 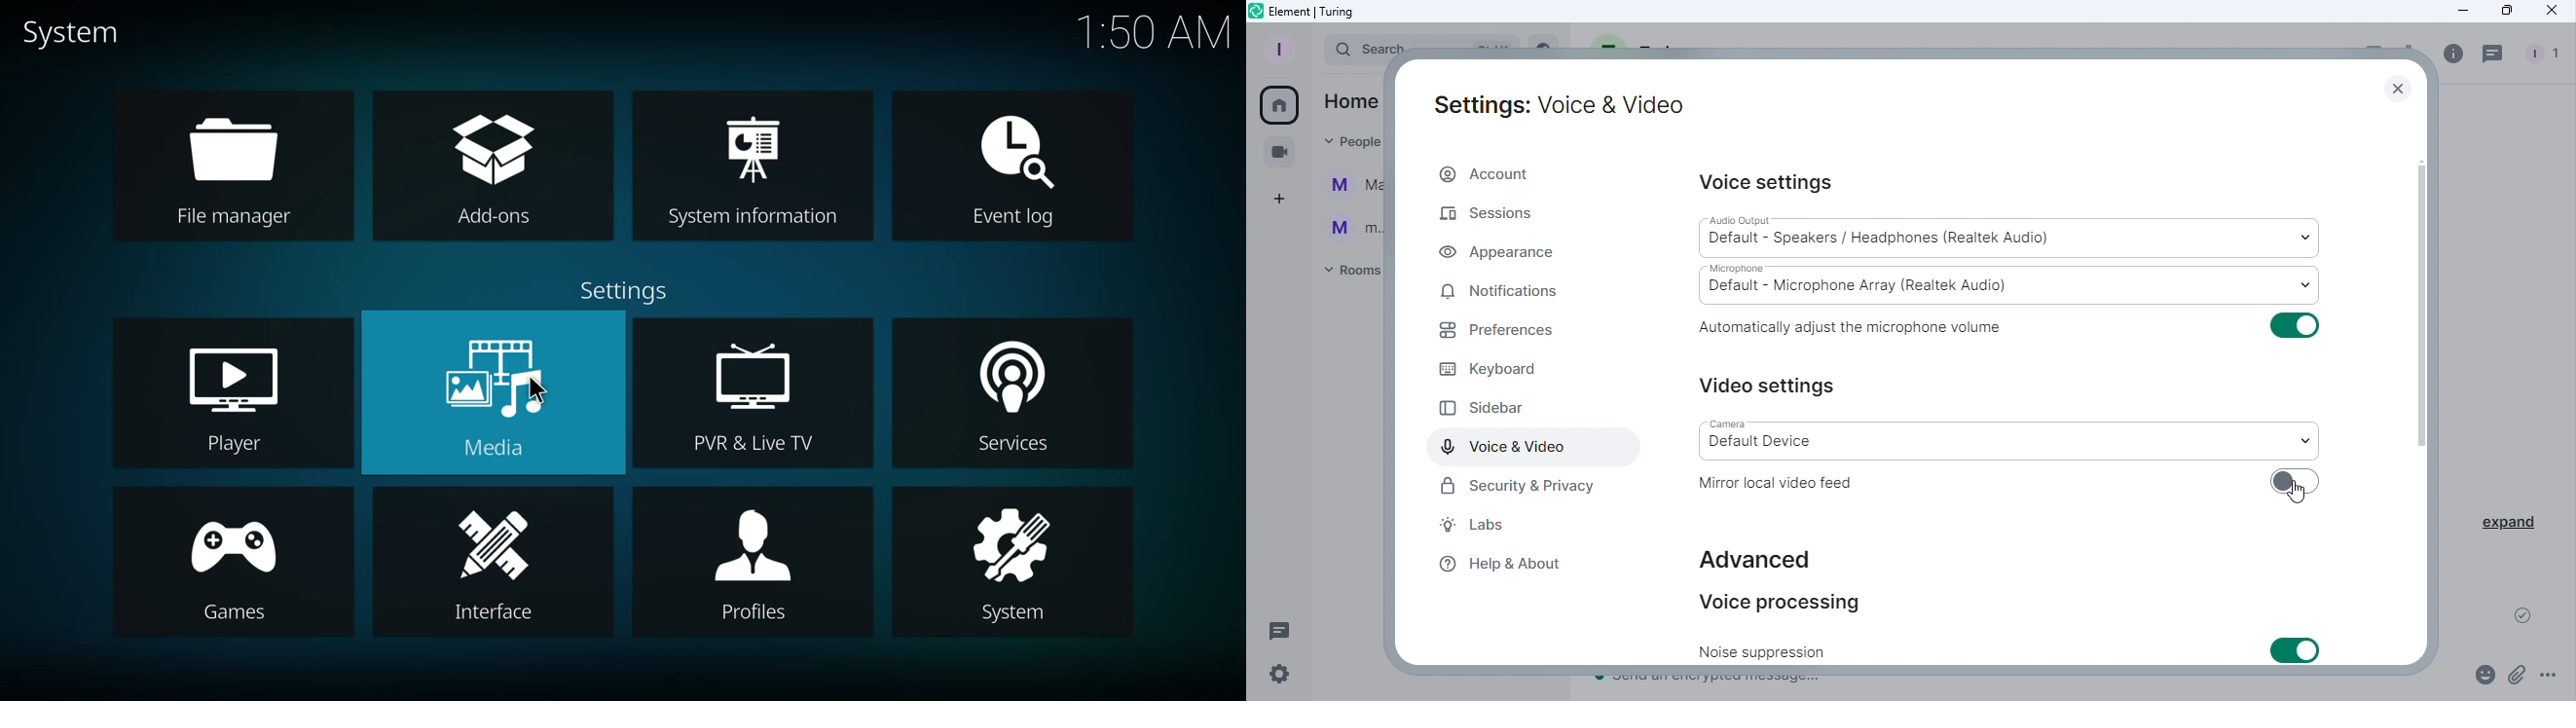 What do you see at coordinates (489, 393) in the screenshot?
I see `media` at bounding box center [489, 393].